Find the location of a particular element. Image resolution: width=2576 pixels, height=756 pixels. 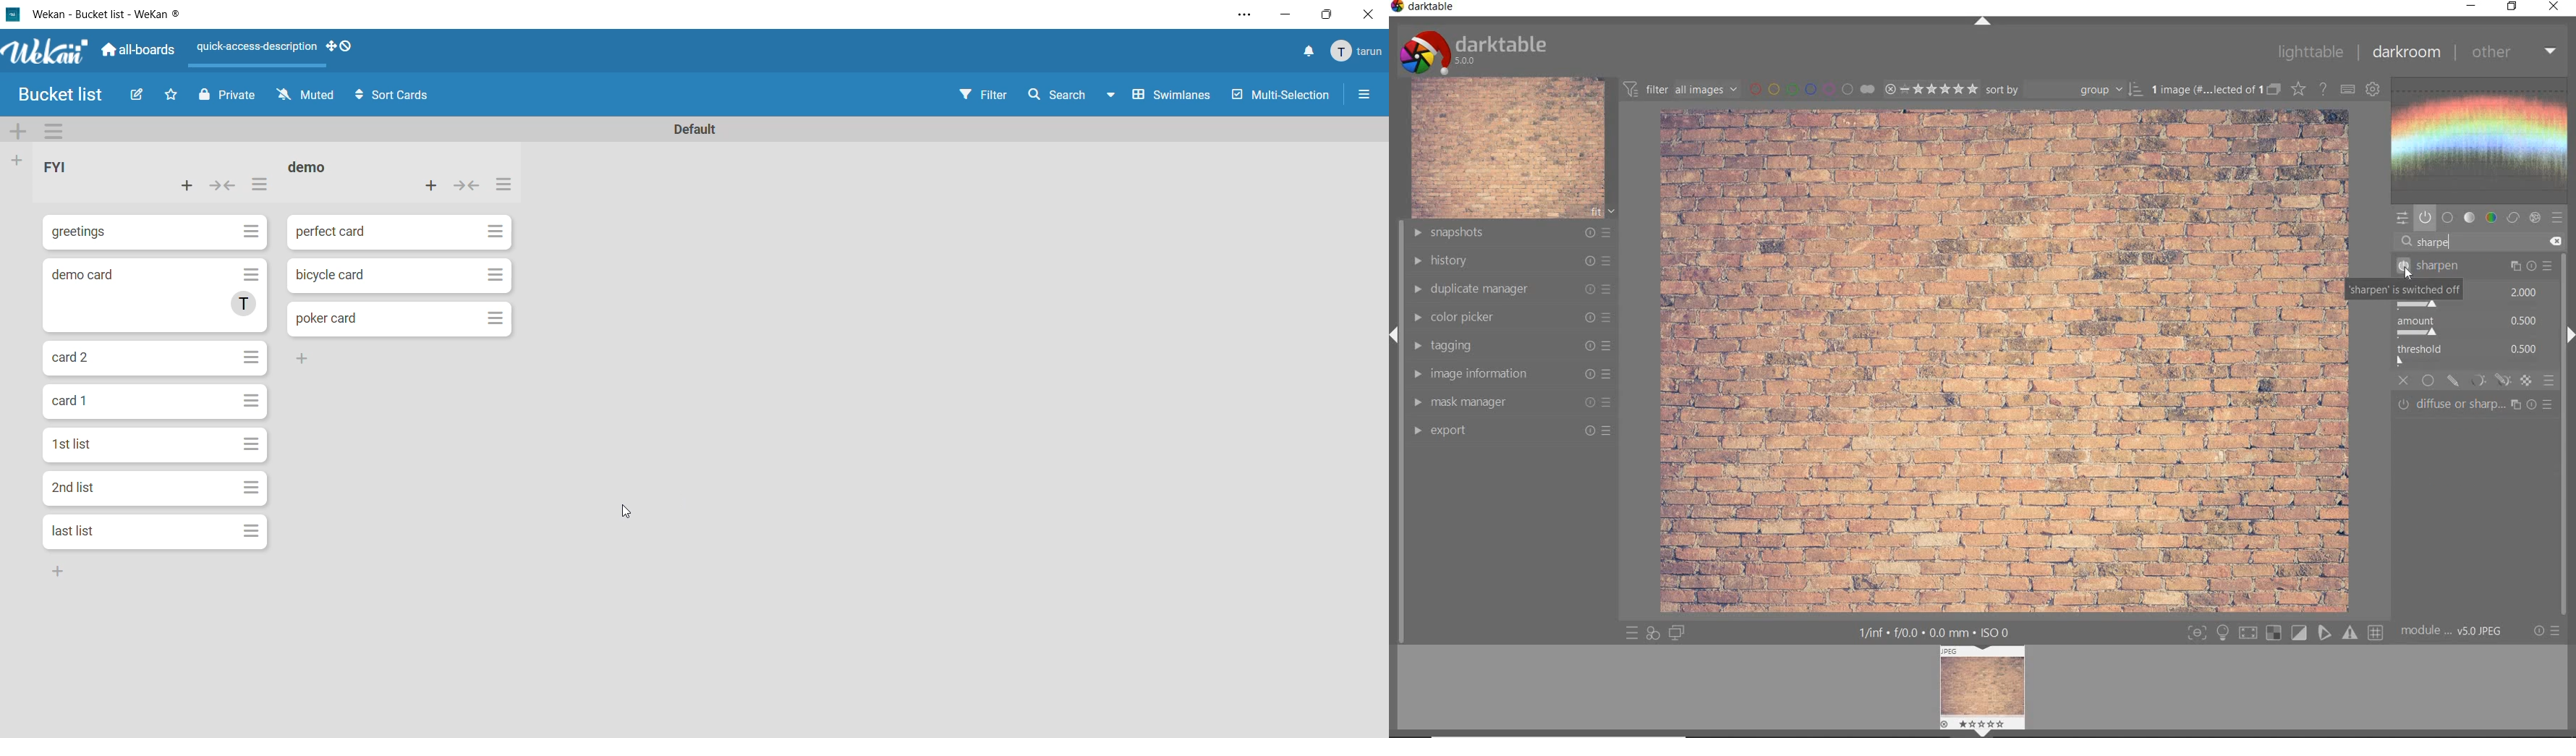

FYI is located at coordinates (86, 164).